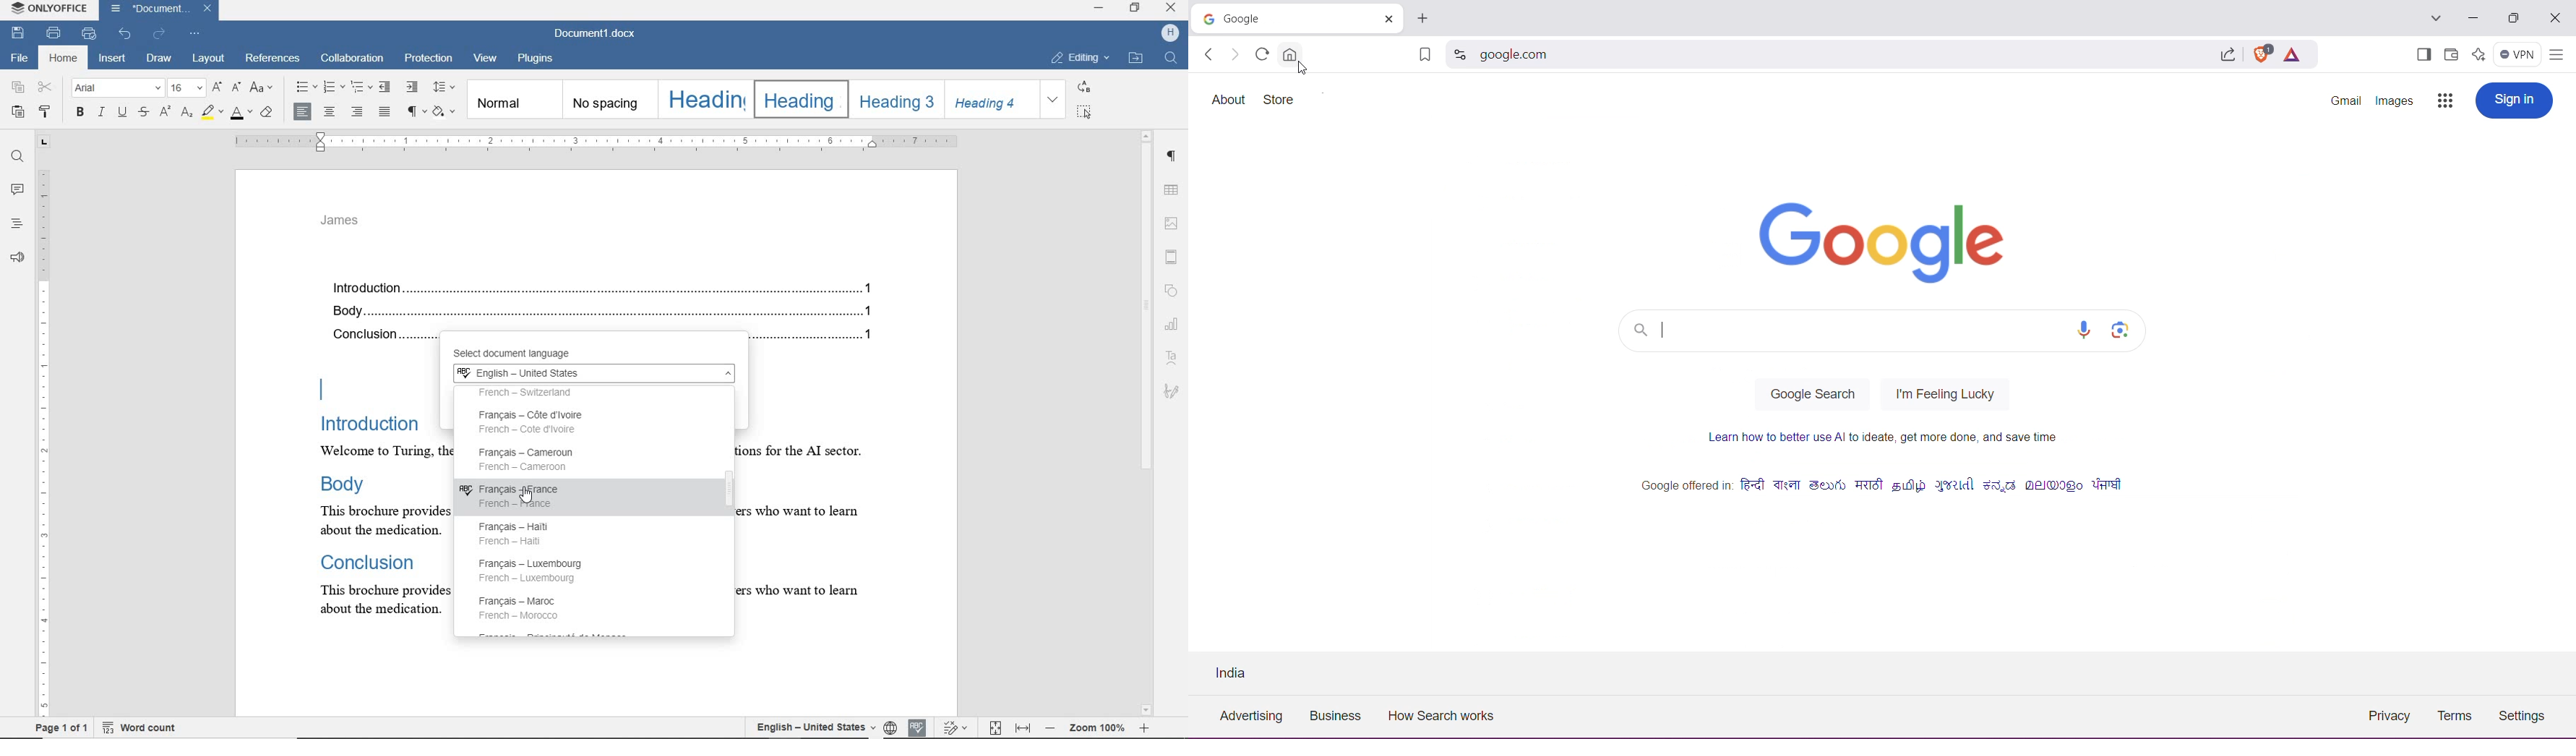 The height and width of the screenshot is (756, 2576). I want to click on shading, so click(446, 111).